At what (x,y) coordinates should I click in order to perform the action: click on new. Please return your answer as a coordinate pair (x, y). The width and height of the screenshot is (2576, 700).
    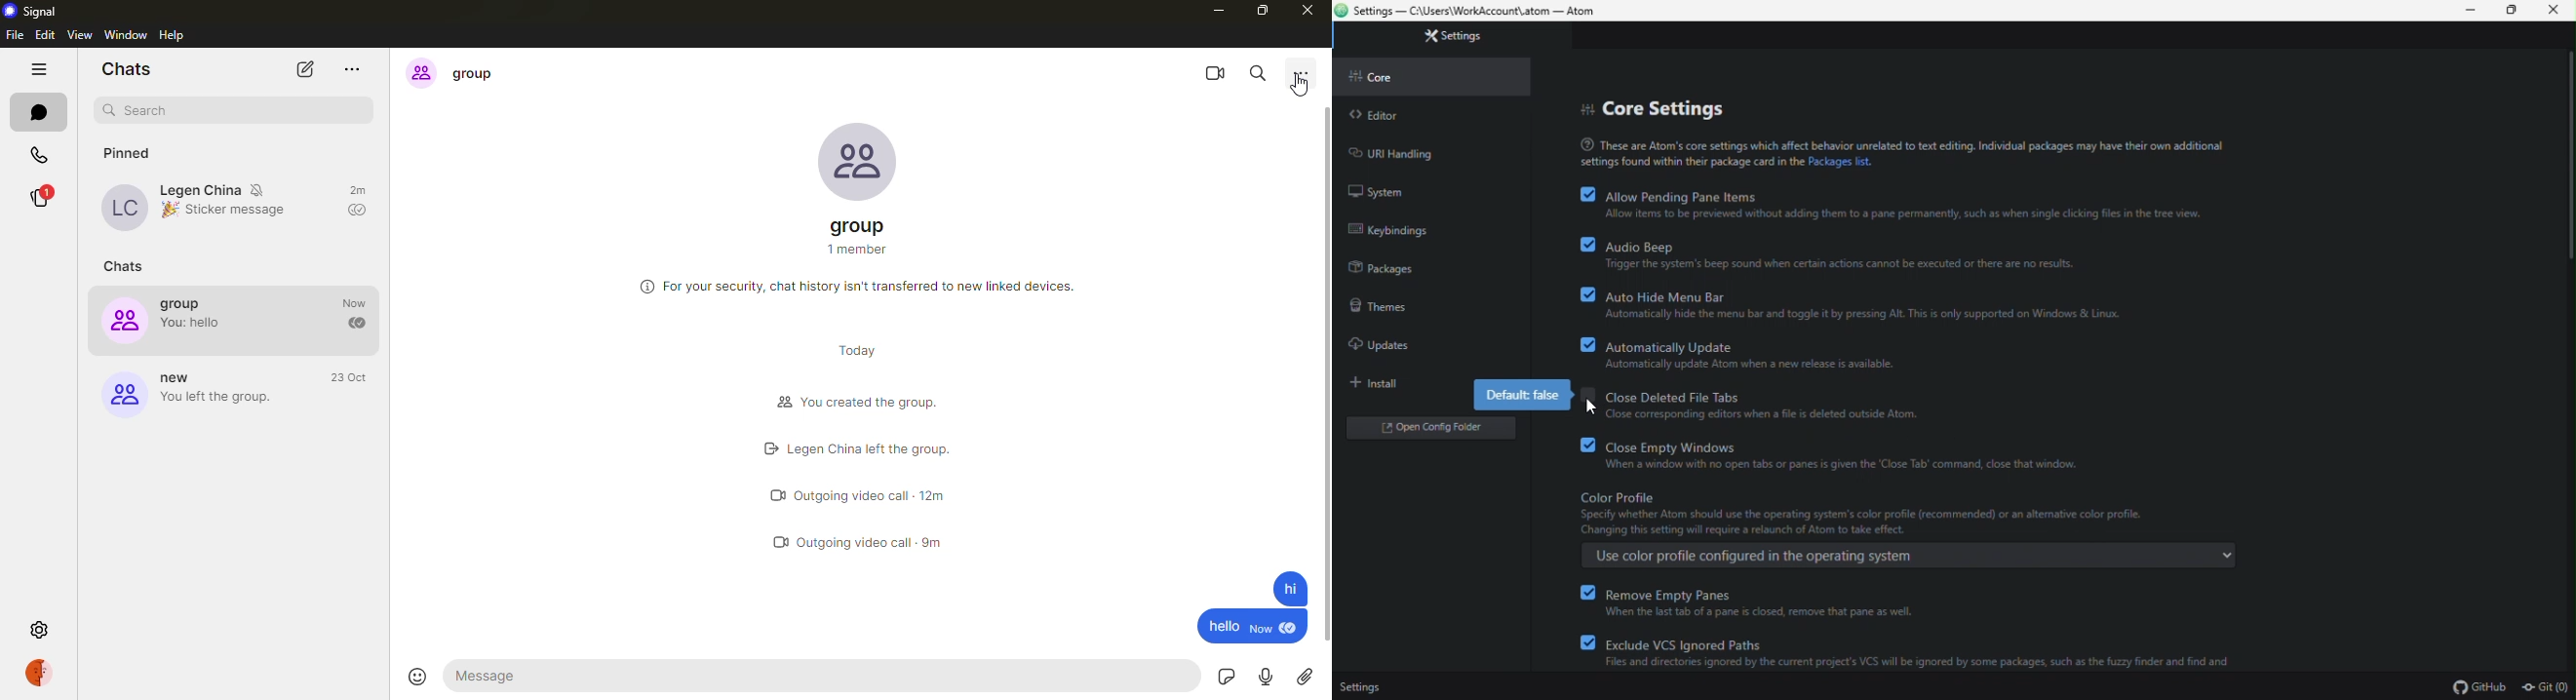
    Looking at the image, I should click on (178, 377).